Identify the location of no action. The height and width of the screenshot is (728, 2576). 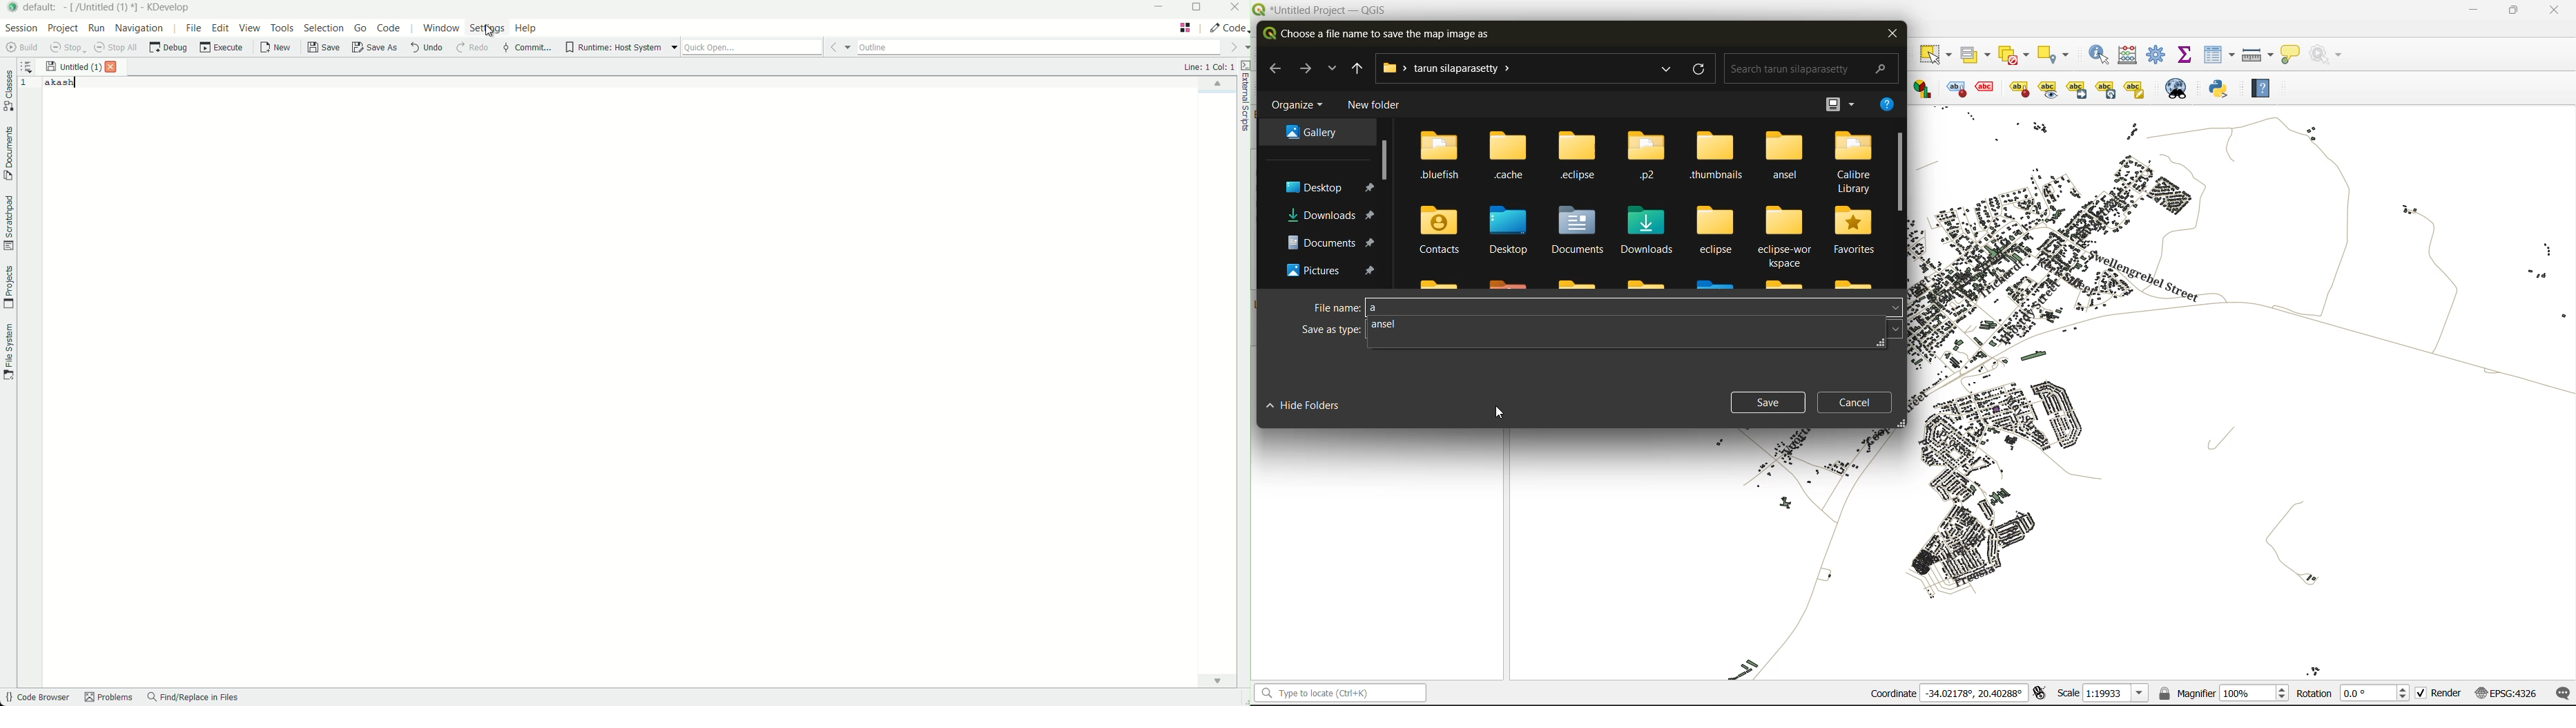
(2329, 55).